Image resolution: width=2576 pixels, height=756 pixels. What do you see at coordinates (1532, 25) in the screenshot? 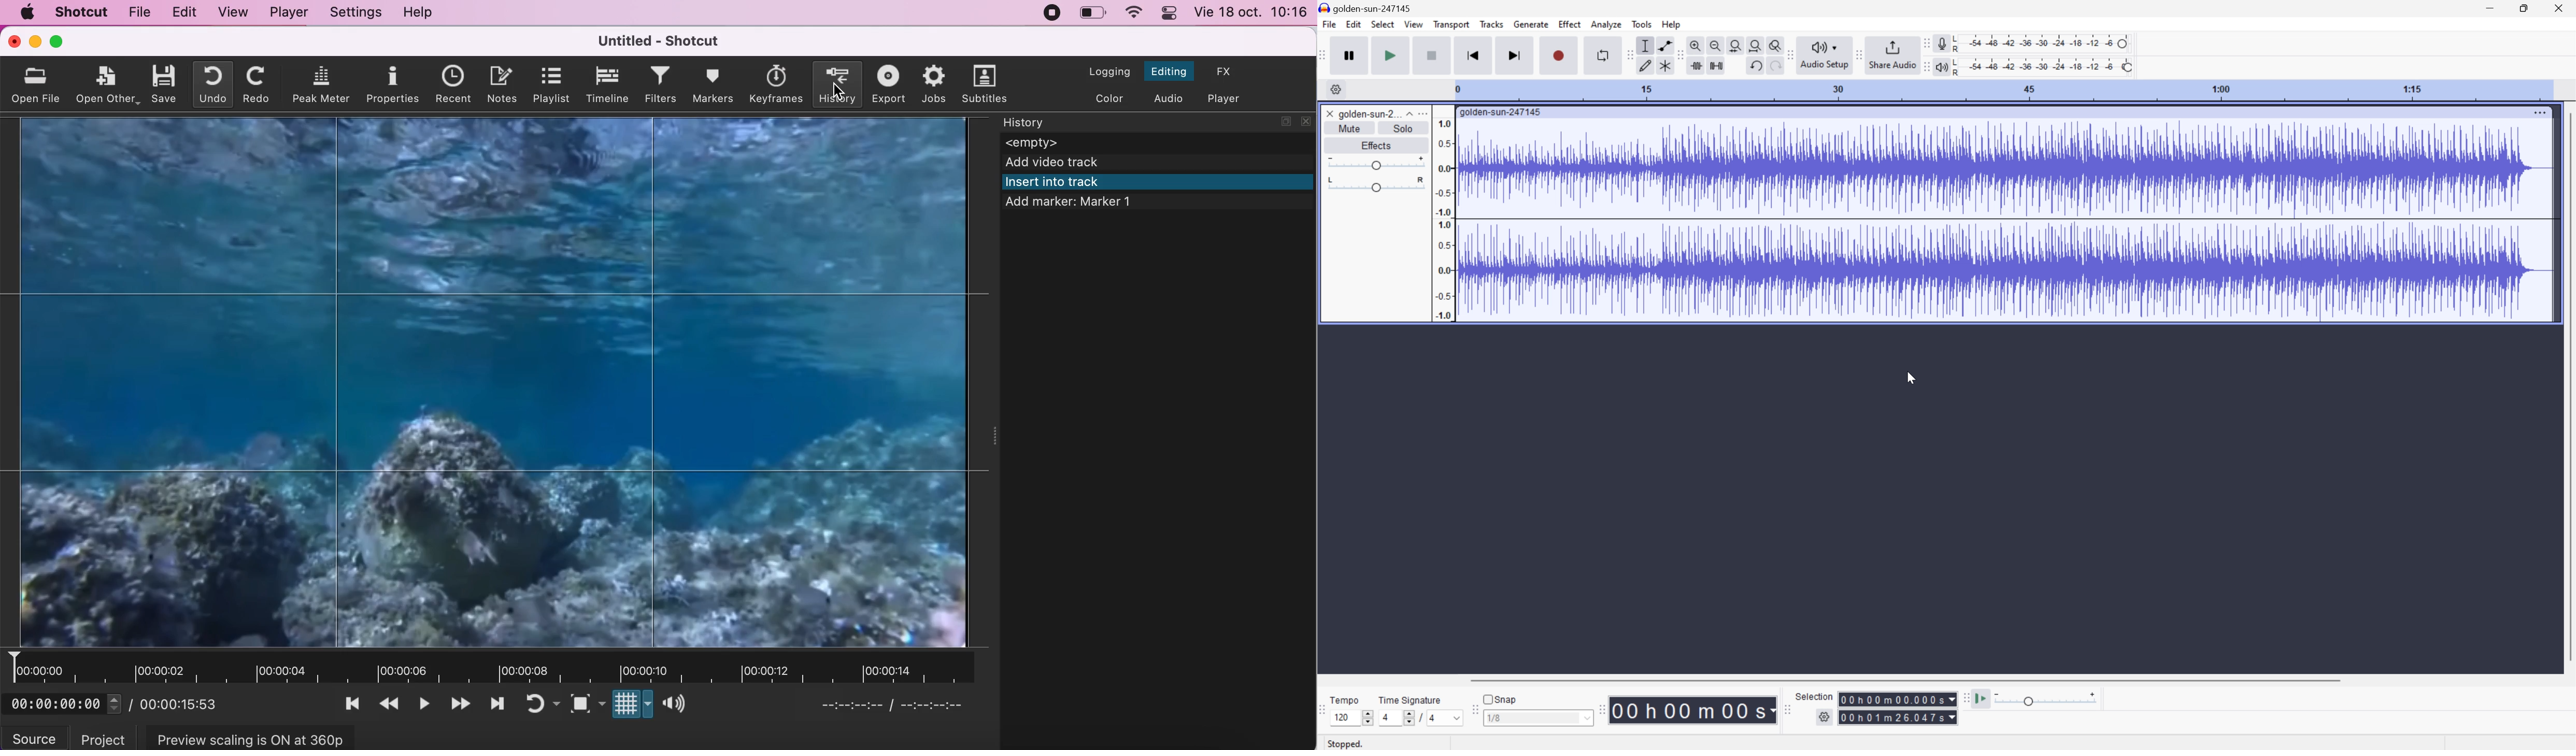
I see `Generate` at bounding box center [1532, 25].